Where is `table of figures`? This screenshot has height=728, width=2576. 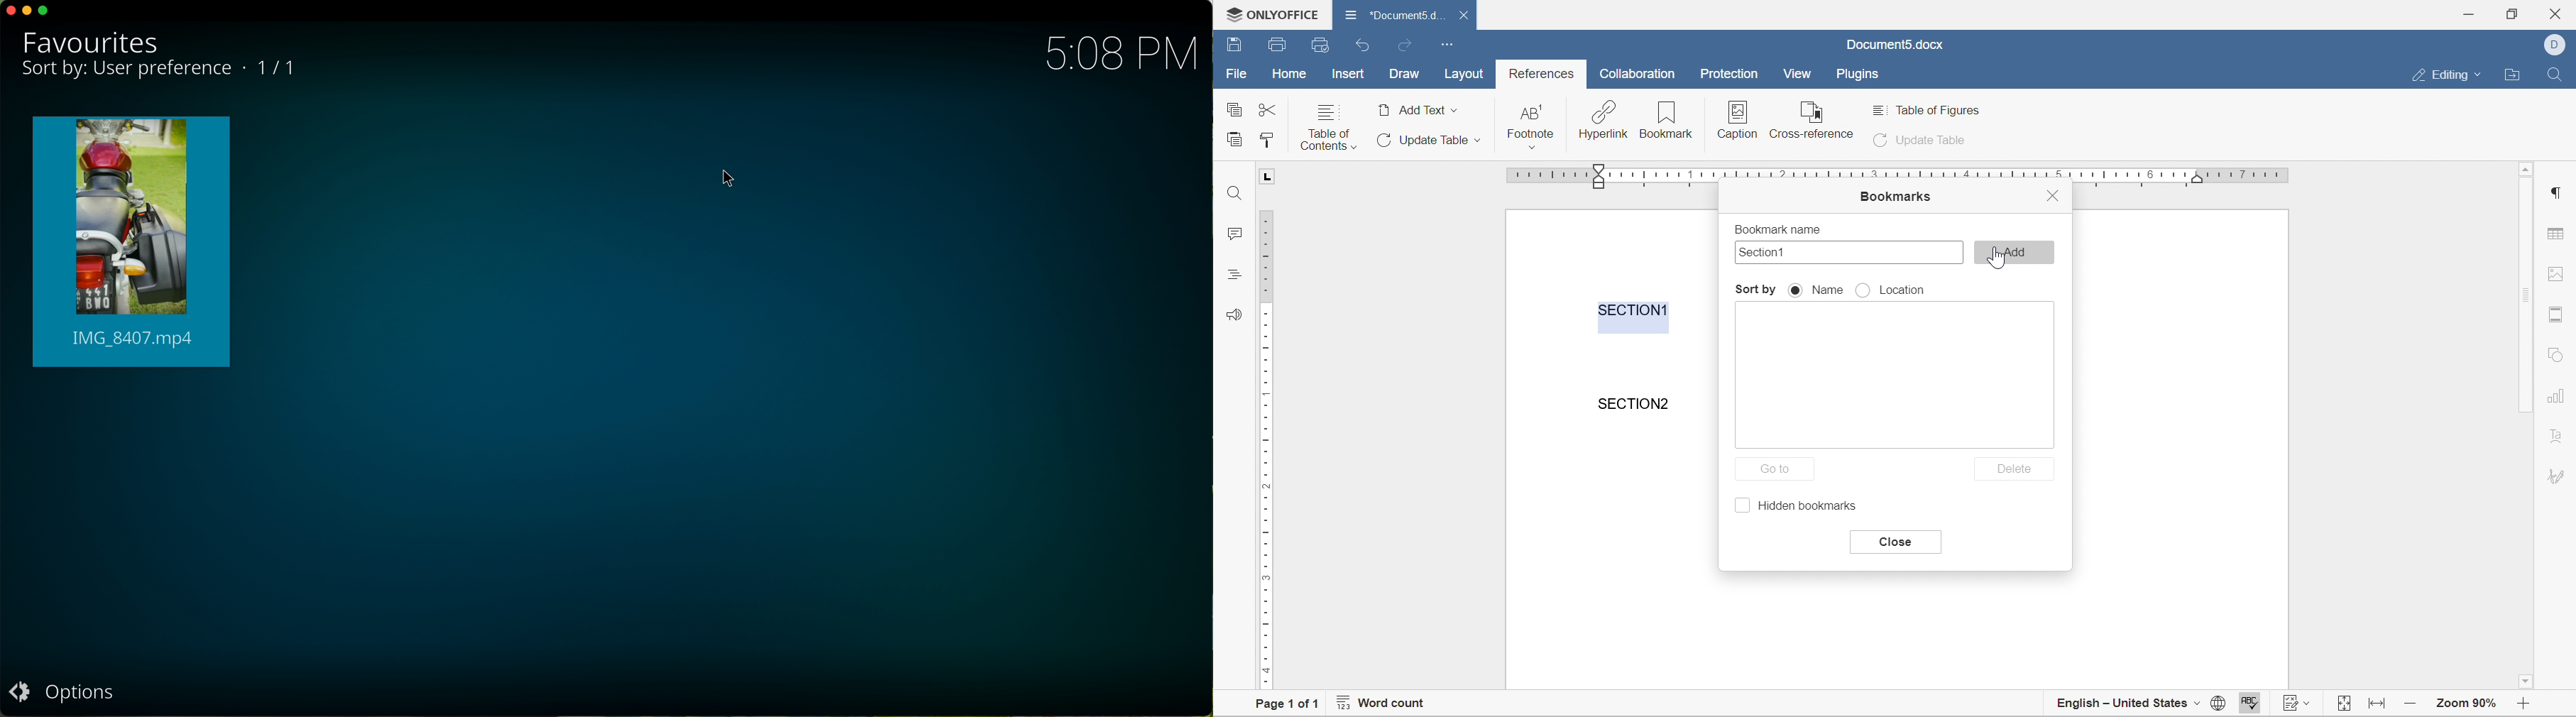 table of figures is located at coordinates (1931, 110).